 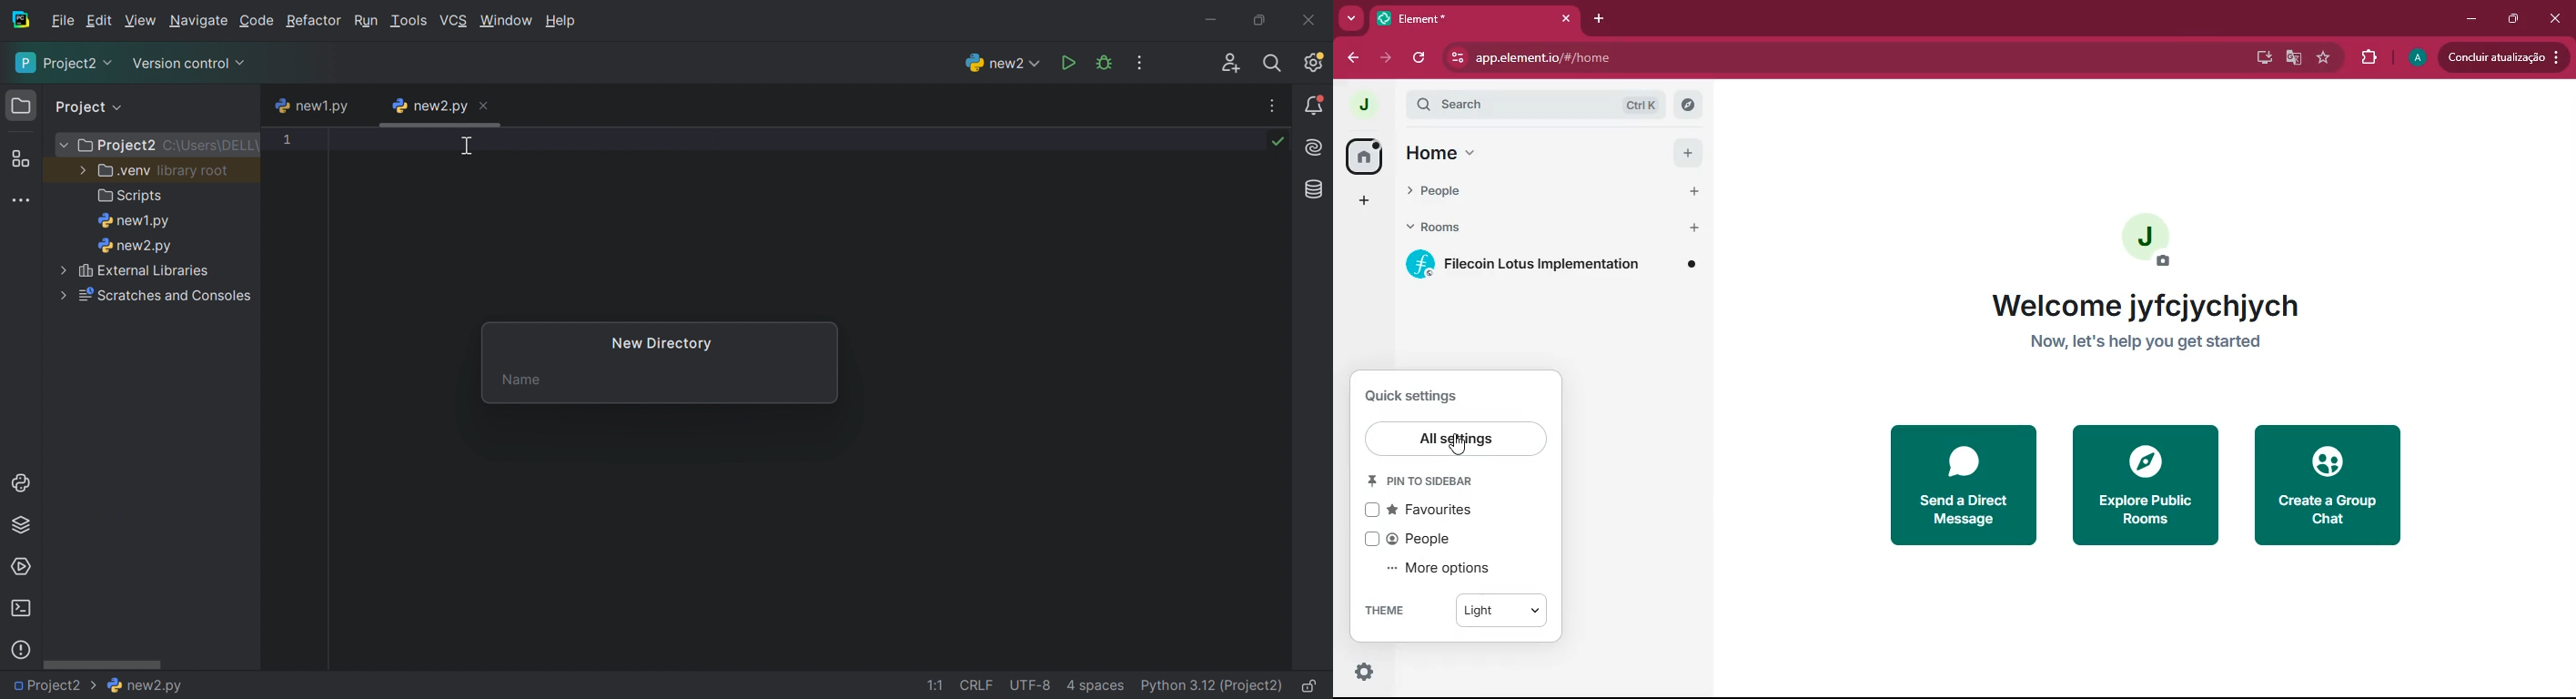 What do you see at coordinates (1409, 397) in the screenshot?
I see `quick settings` at bounding box center [1409, 397].